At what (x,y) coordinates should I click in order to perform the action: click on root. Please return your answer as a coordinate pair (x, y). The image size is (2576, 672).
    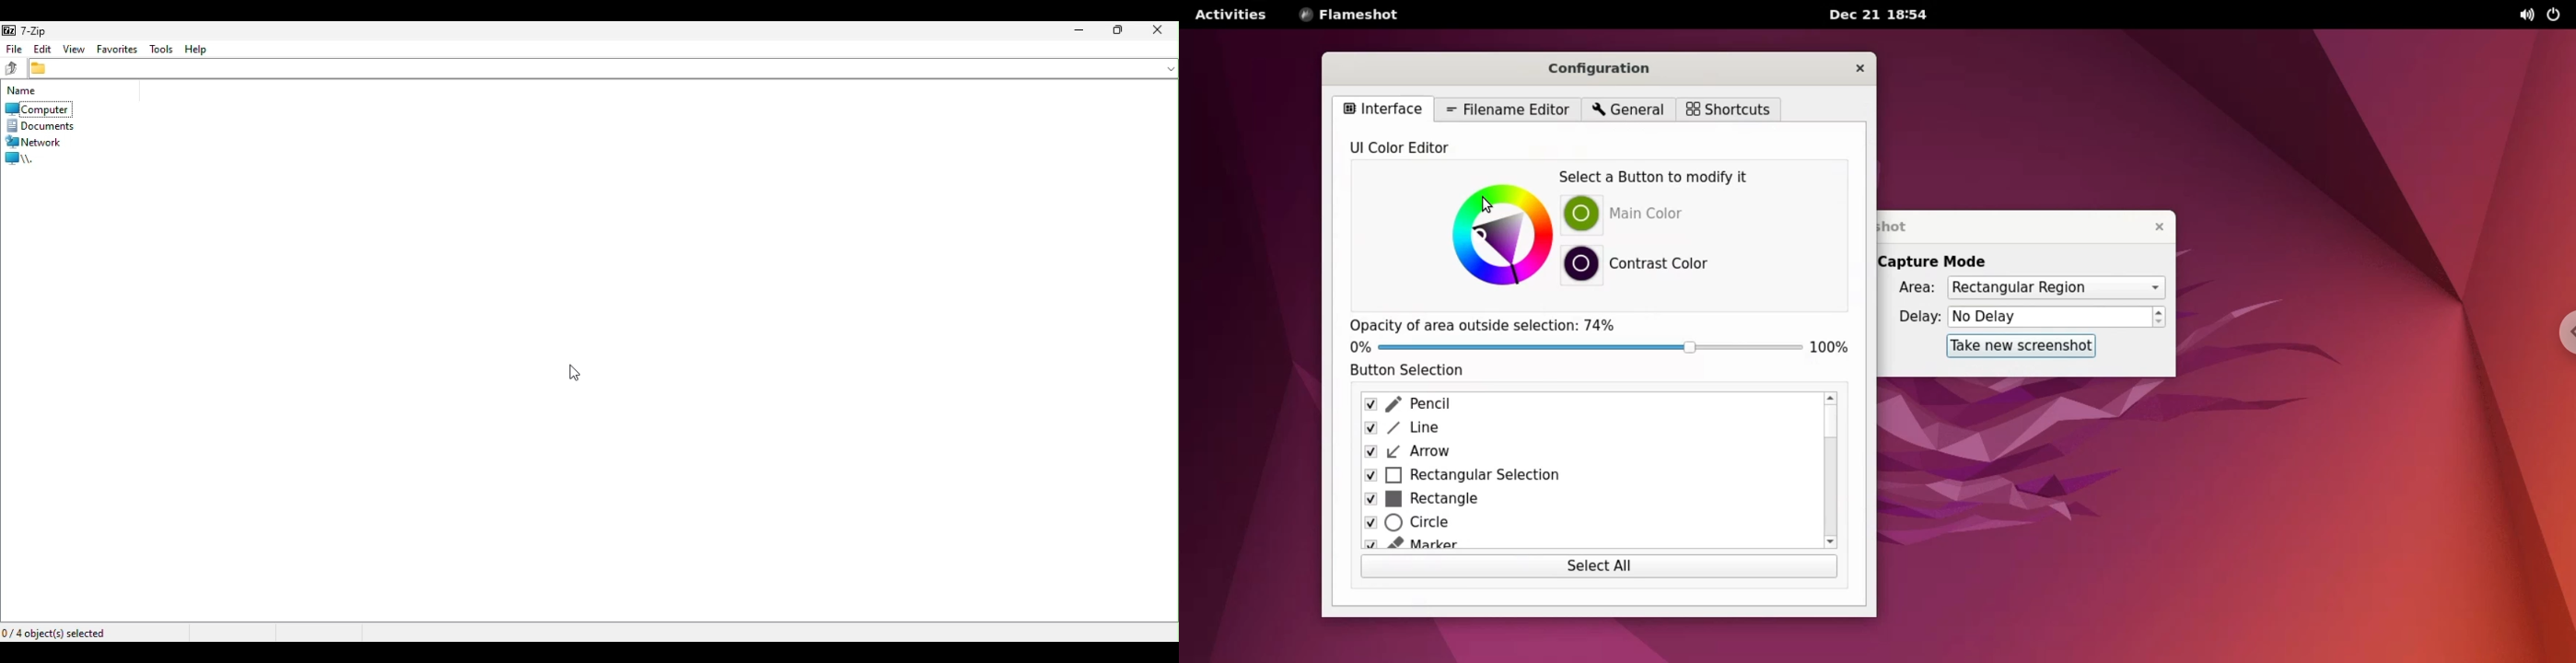
    Looking at the image, I should click on (23, 157).